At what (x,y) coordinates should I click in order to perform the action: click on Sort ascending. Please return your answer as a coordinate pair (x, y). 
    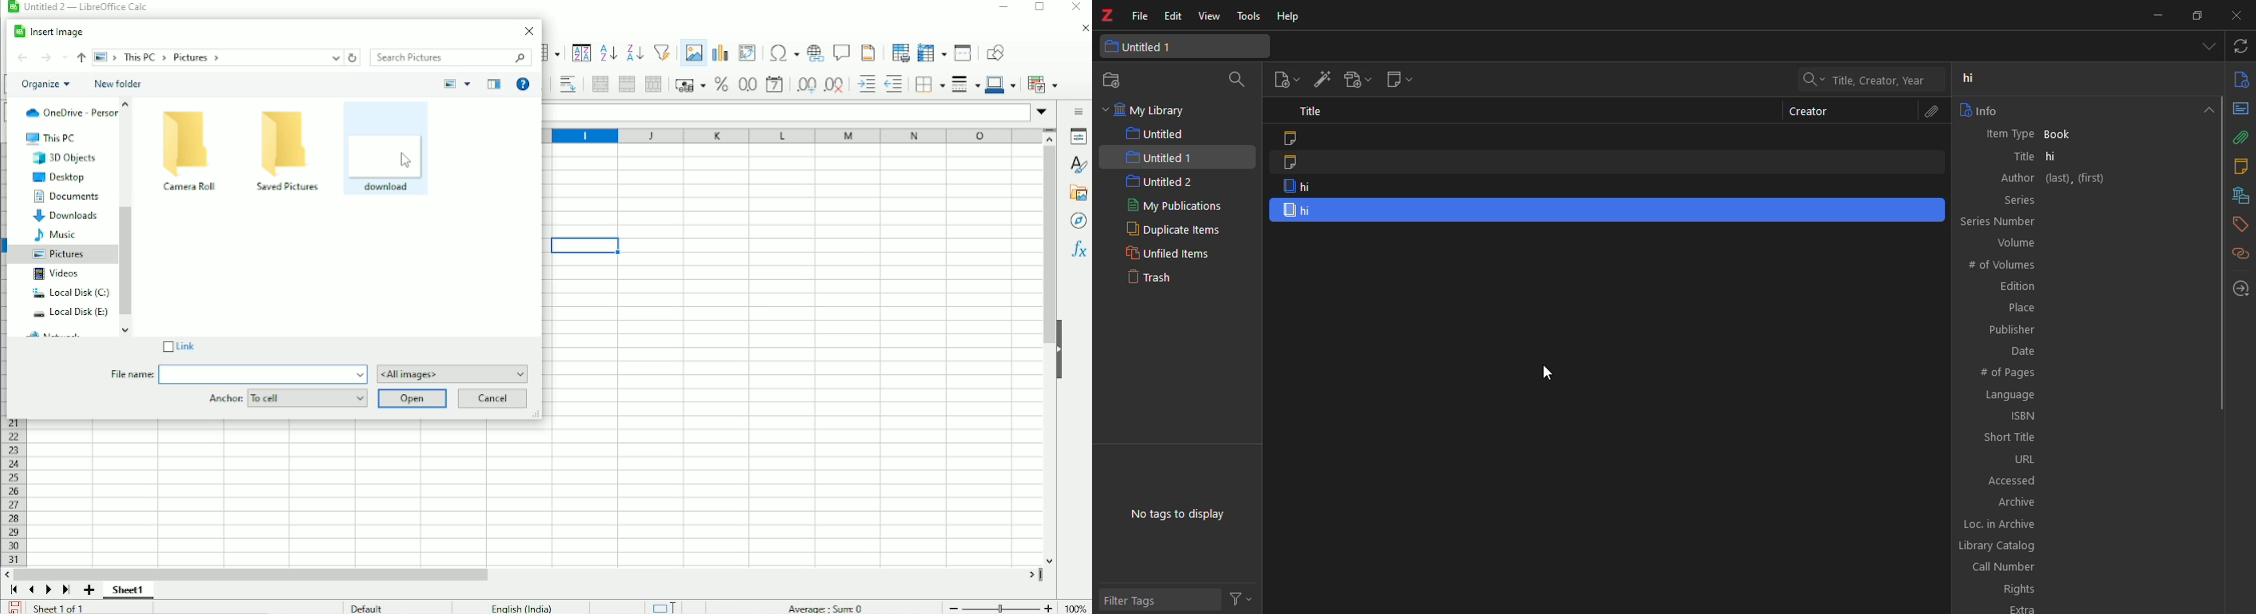
    Looking at the image, I should click on (607, 53).